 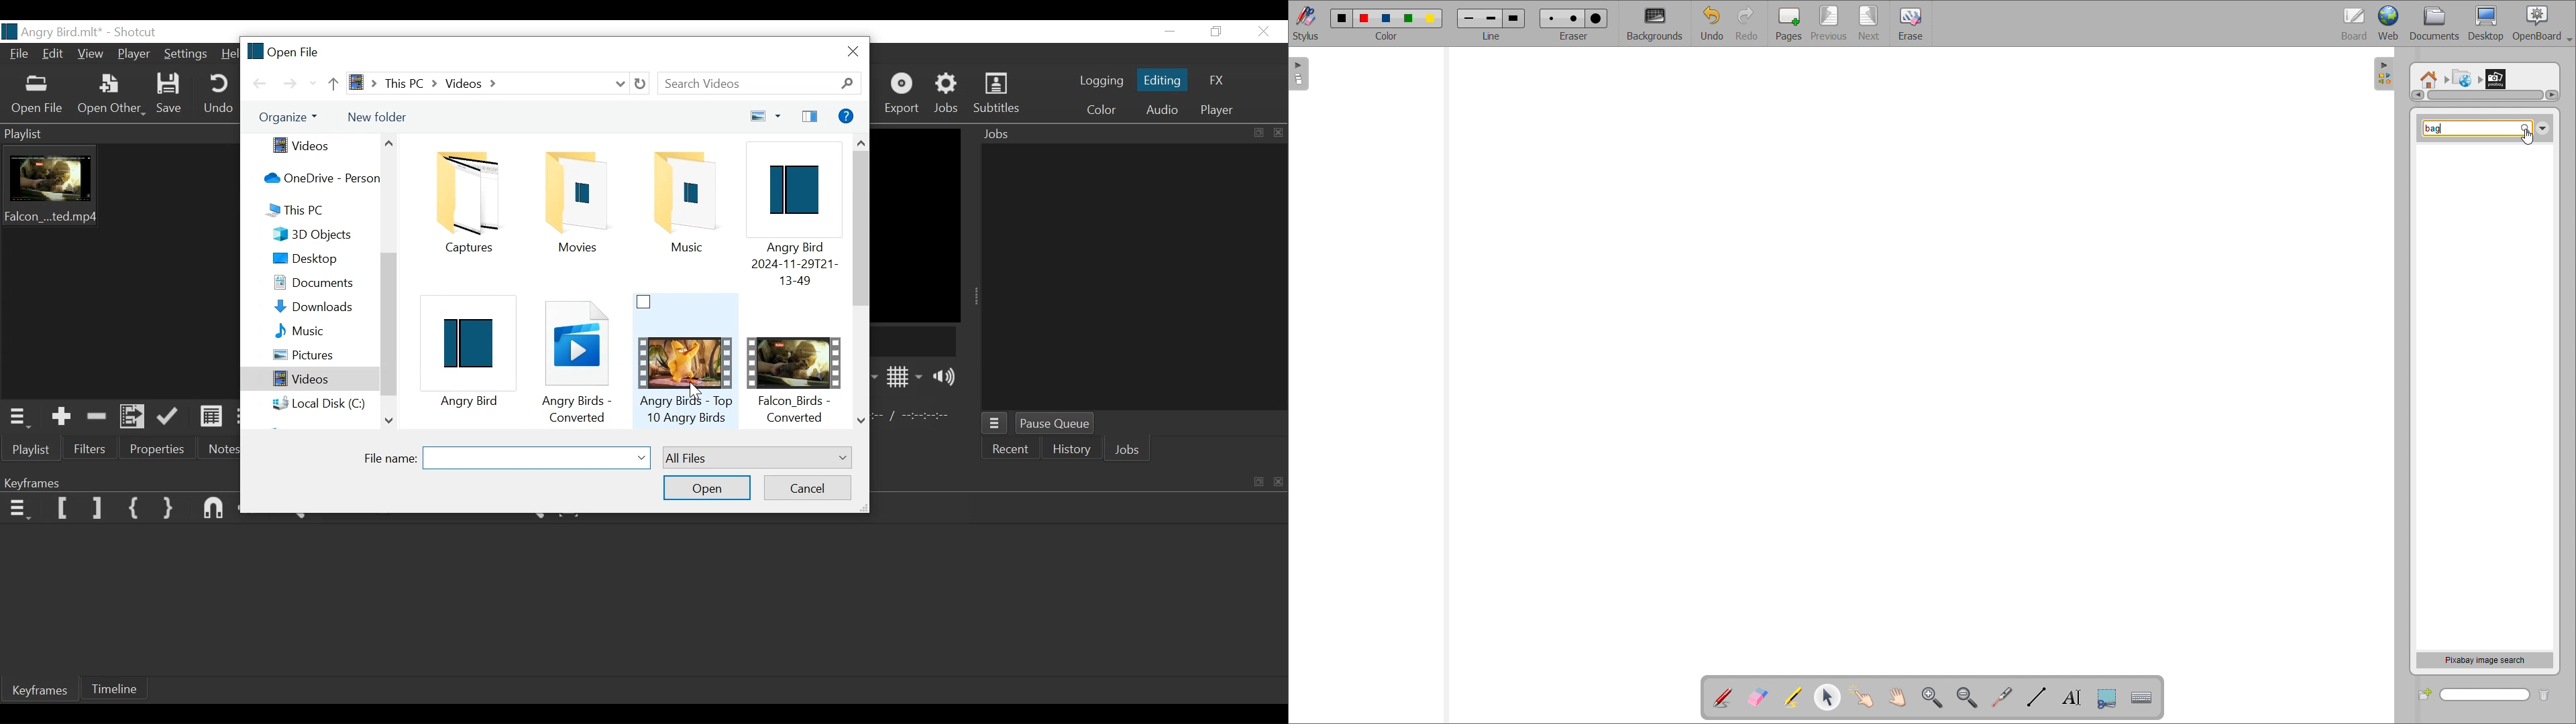 I want to click on Project Folder, so click(x=578, y=200).